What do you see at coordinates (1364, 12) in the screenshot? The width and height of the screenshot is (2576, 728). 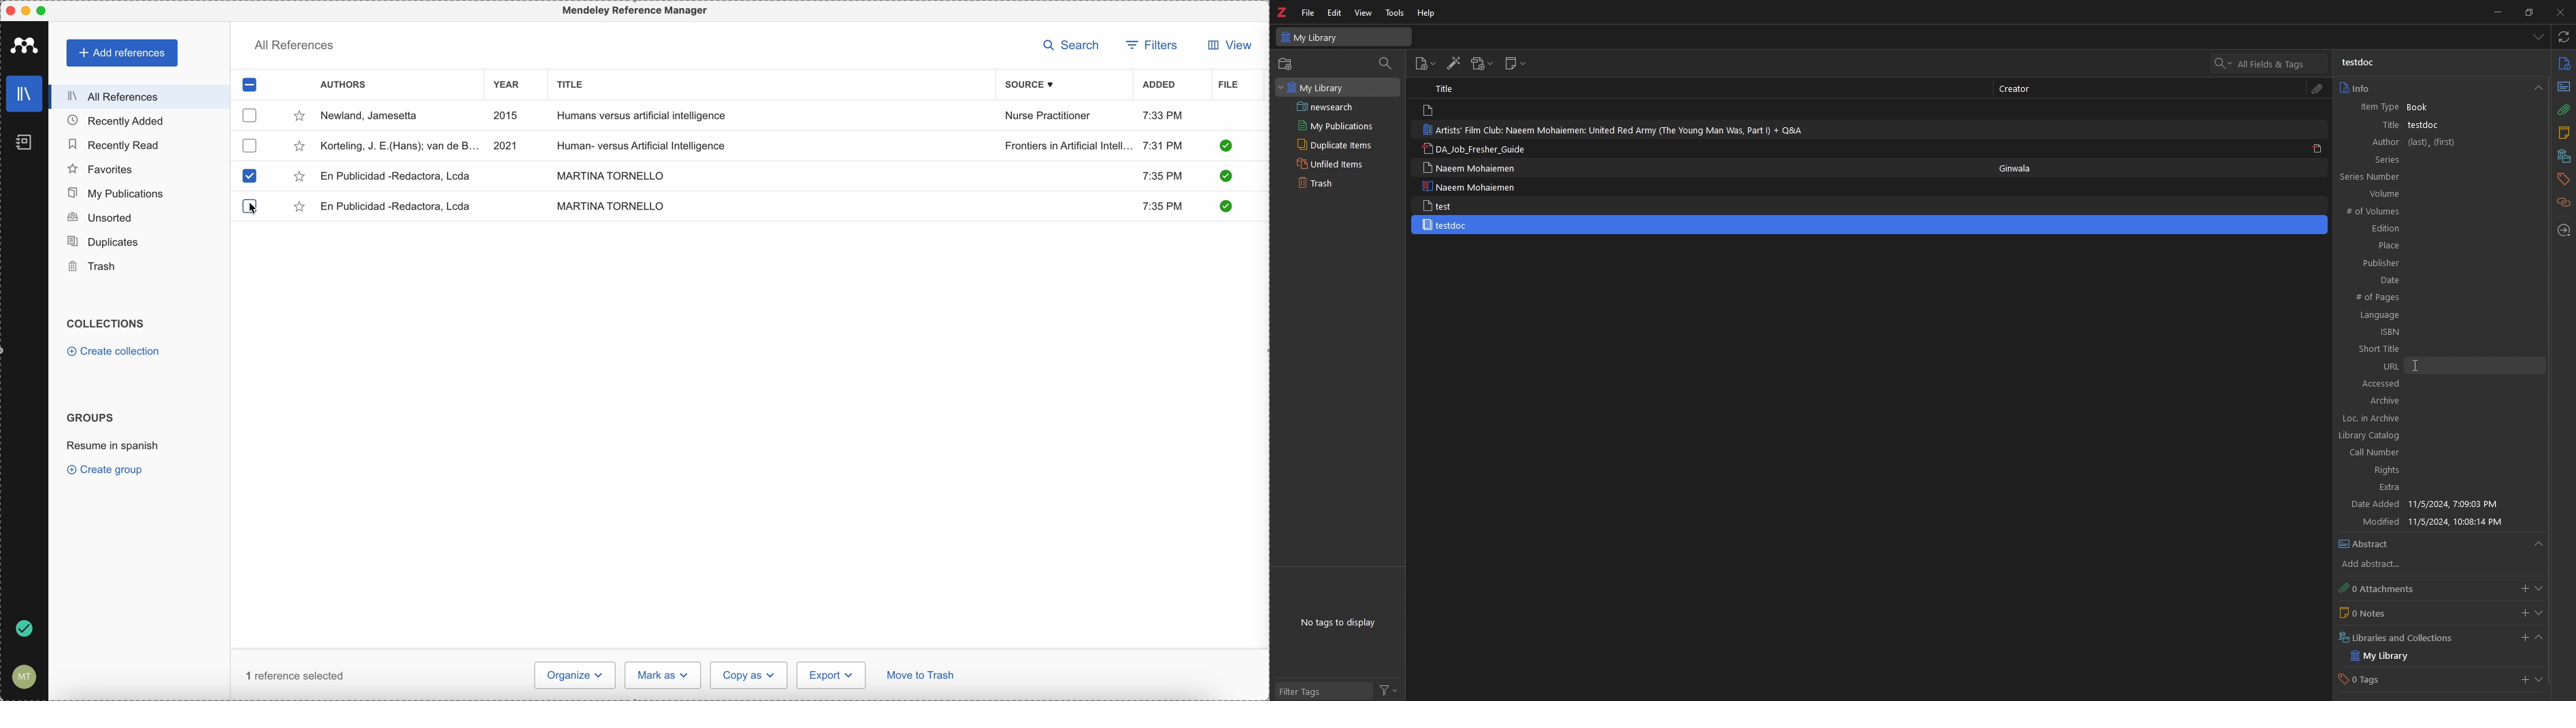 I see `view` at bounding box center [1364, 12].